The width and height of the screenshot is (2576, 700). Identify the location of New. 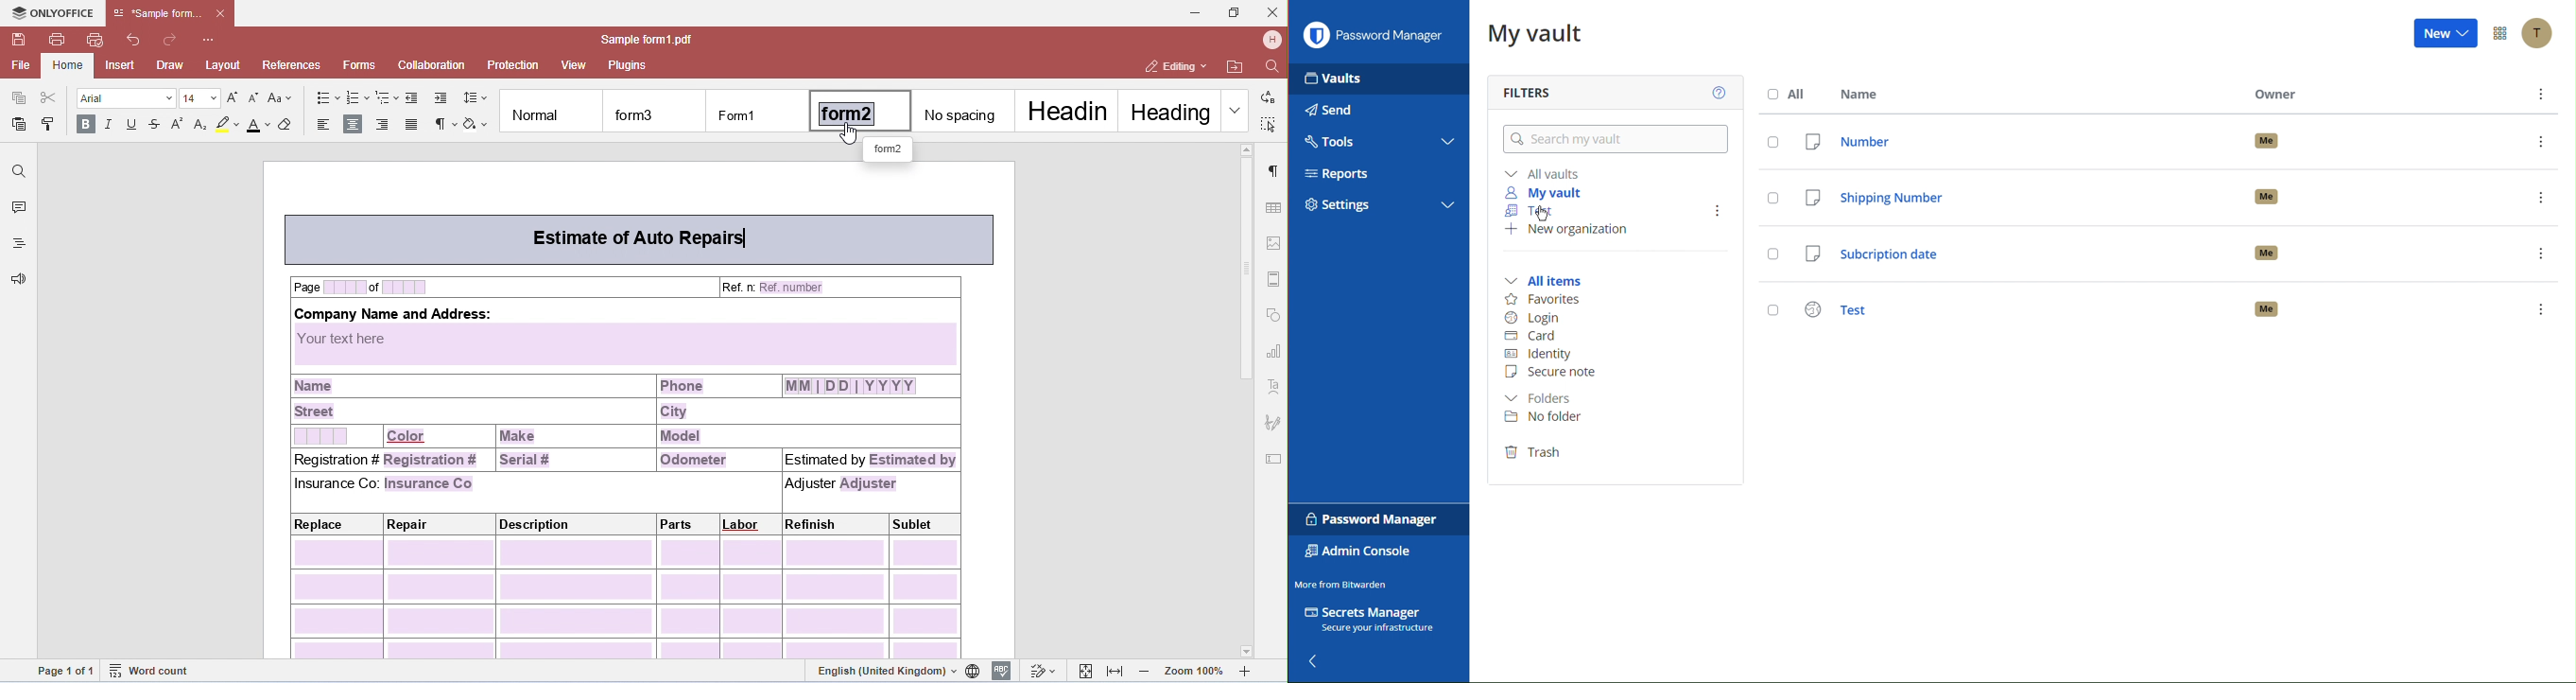
(2446, 35).